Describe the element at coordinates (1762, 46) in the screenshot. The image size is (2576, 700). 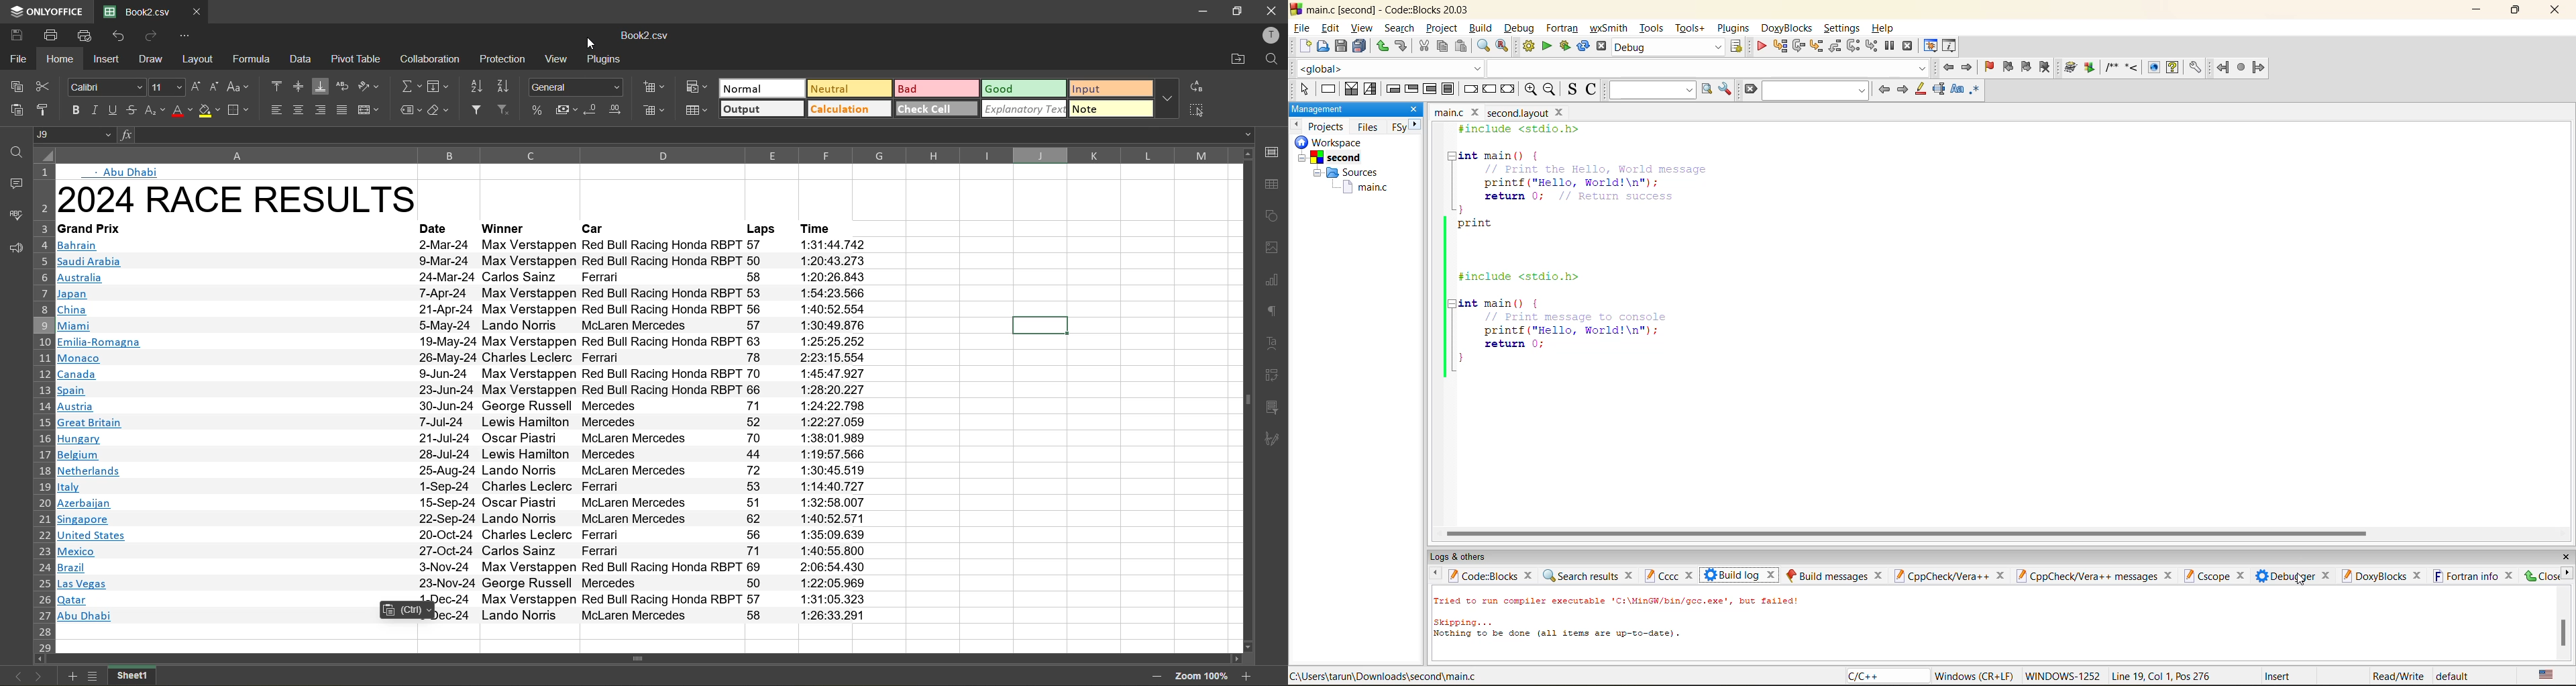
I see `debug` at that location.